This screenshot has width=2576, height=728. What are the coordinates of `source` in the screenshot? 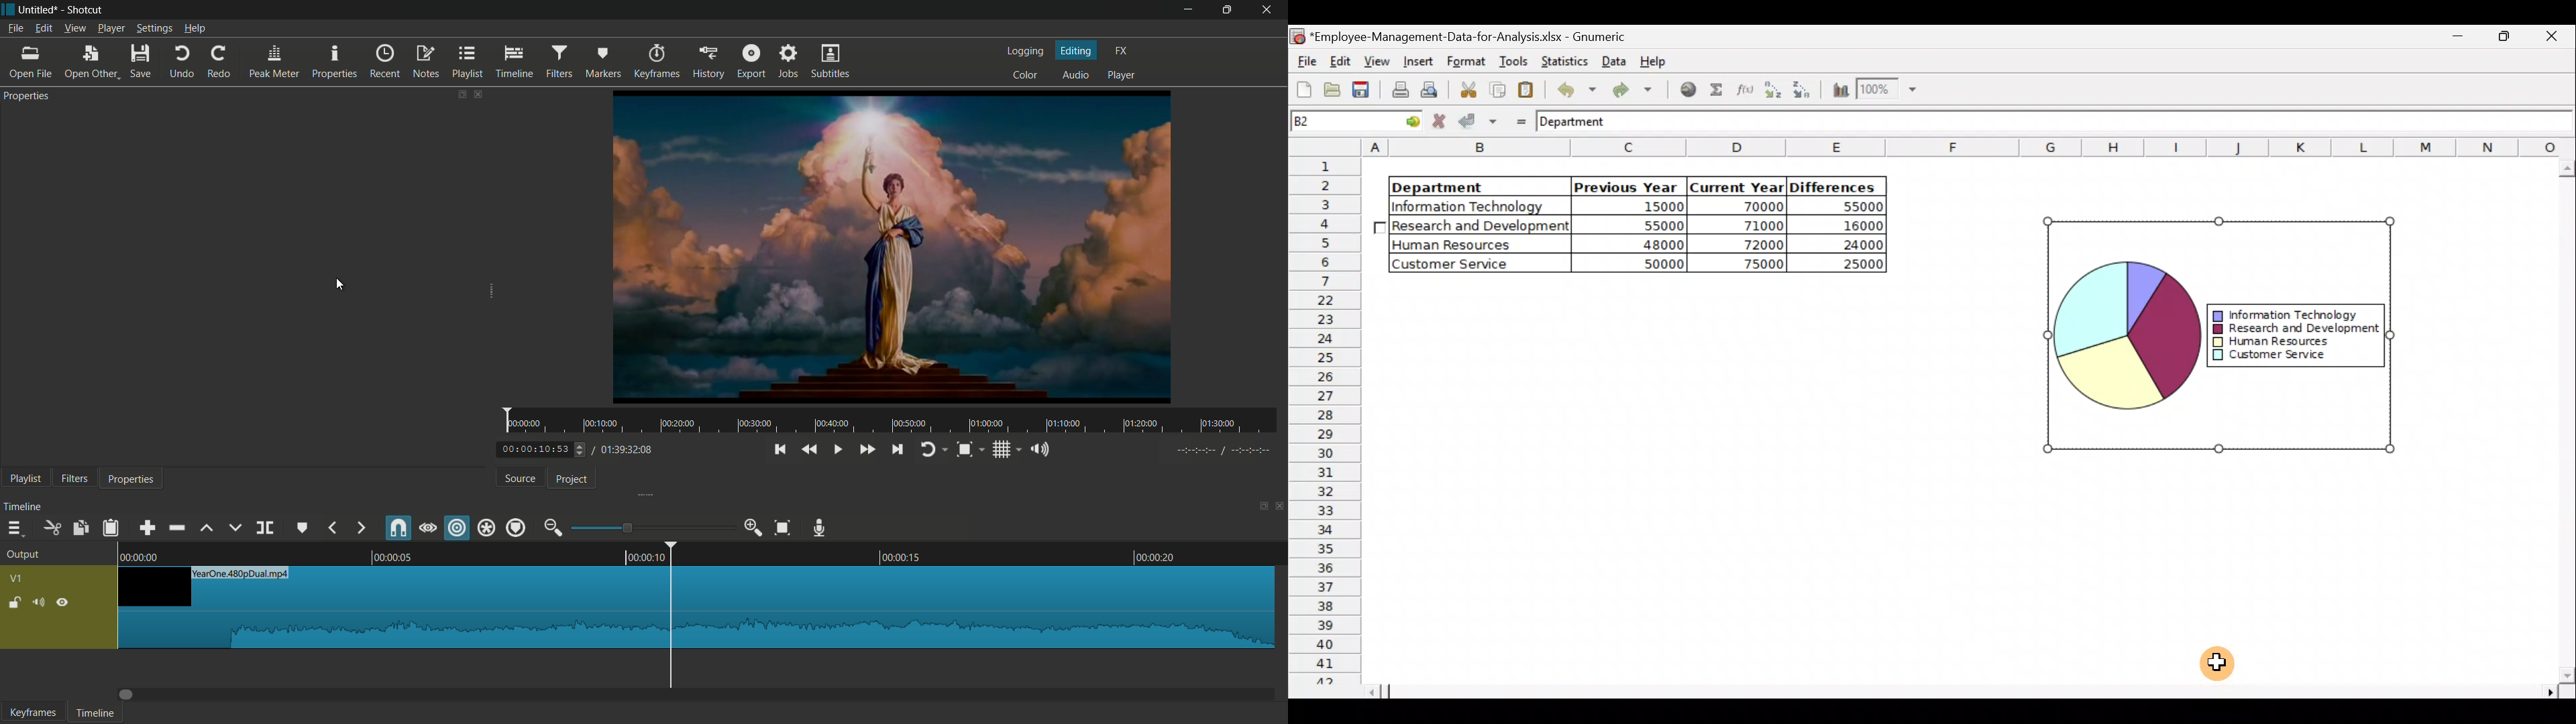 It's located at (519, 479).